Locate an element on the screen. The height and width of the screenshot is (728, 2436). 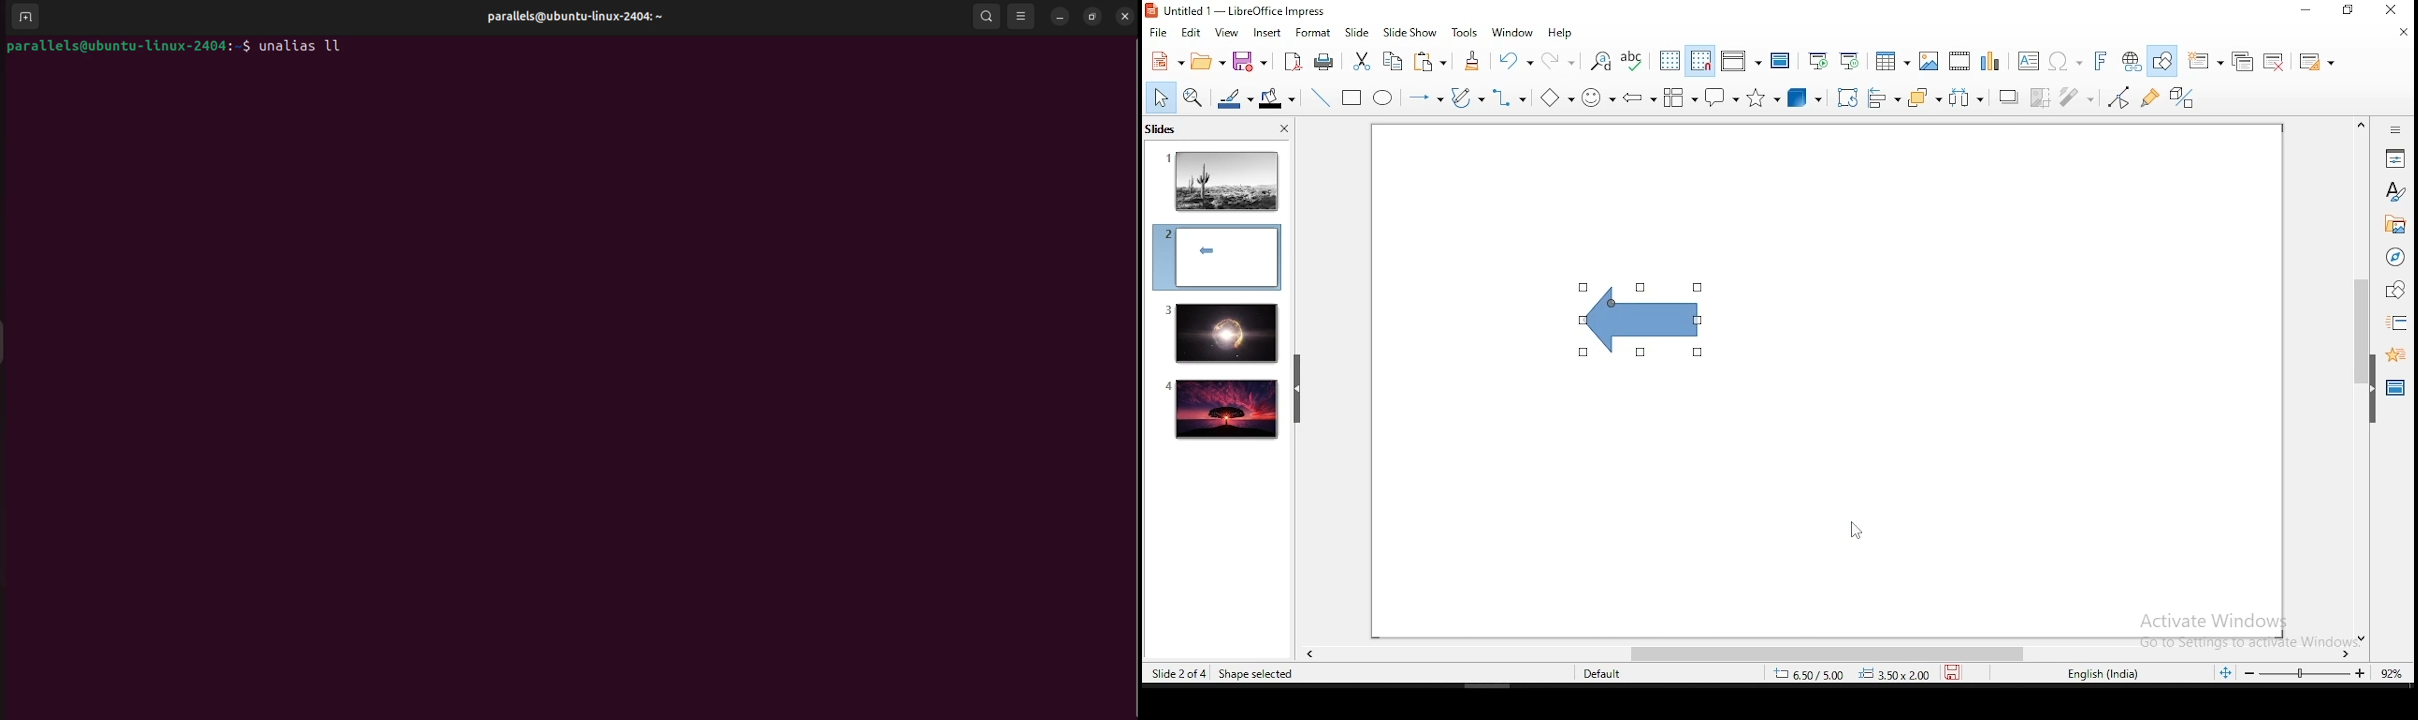
 is located at coordinates (2393, 129).